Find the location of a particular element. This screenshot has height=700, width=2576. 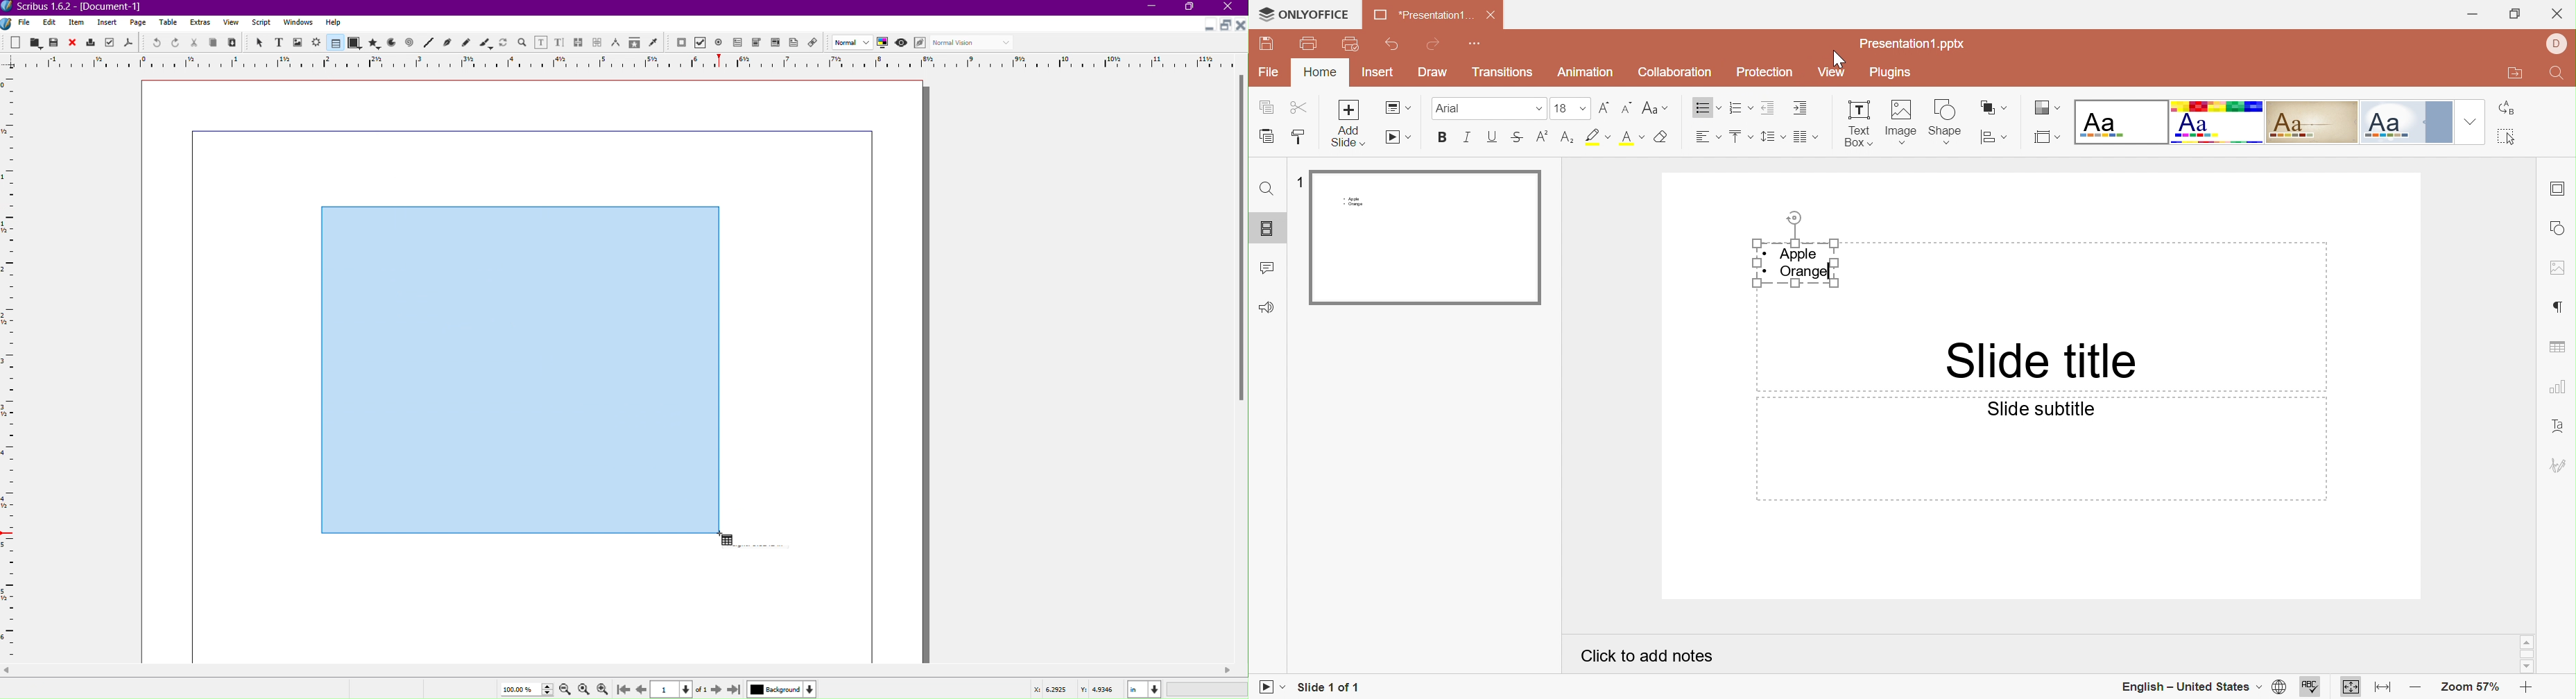

Insert is located at coordinates (1379, 74).